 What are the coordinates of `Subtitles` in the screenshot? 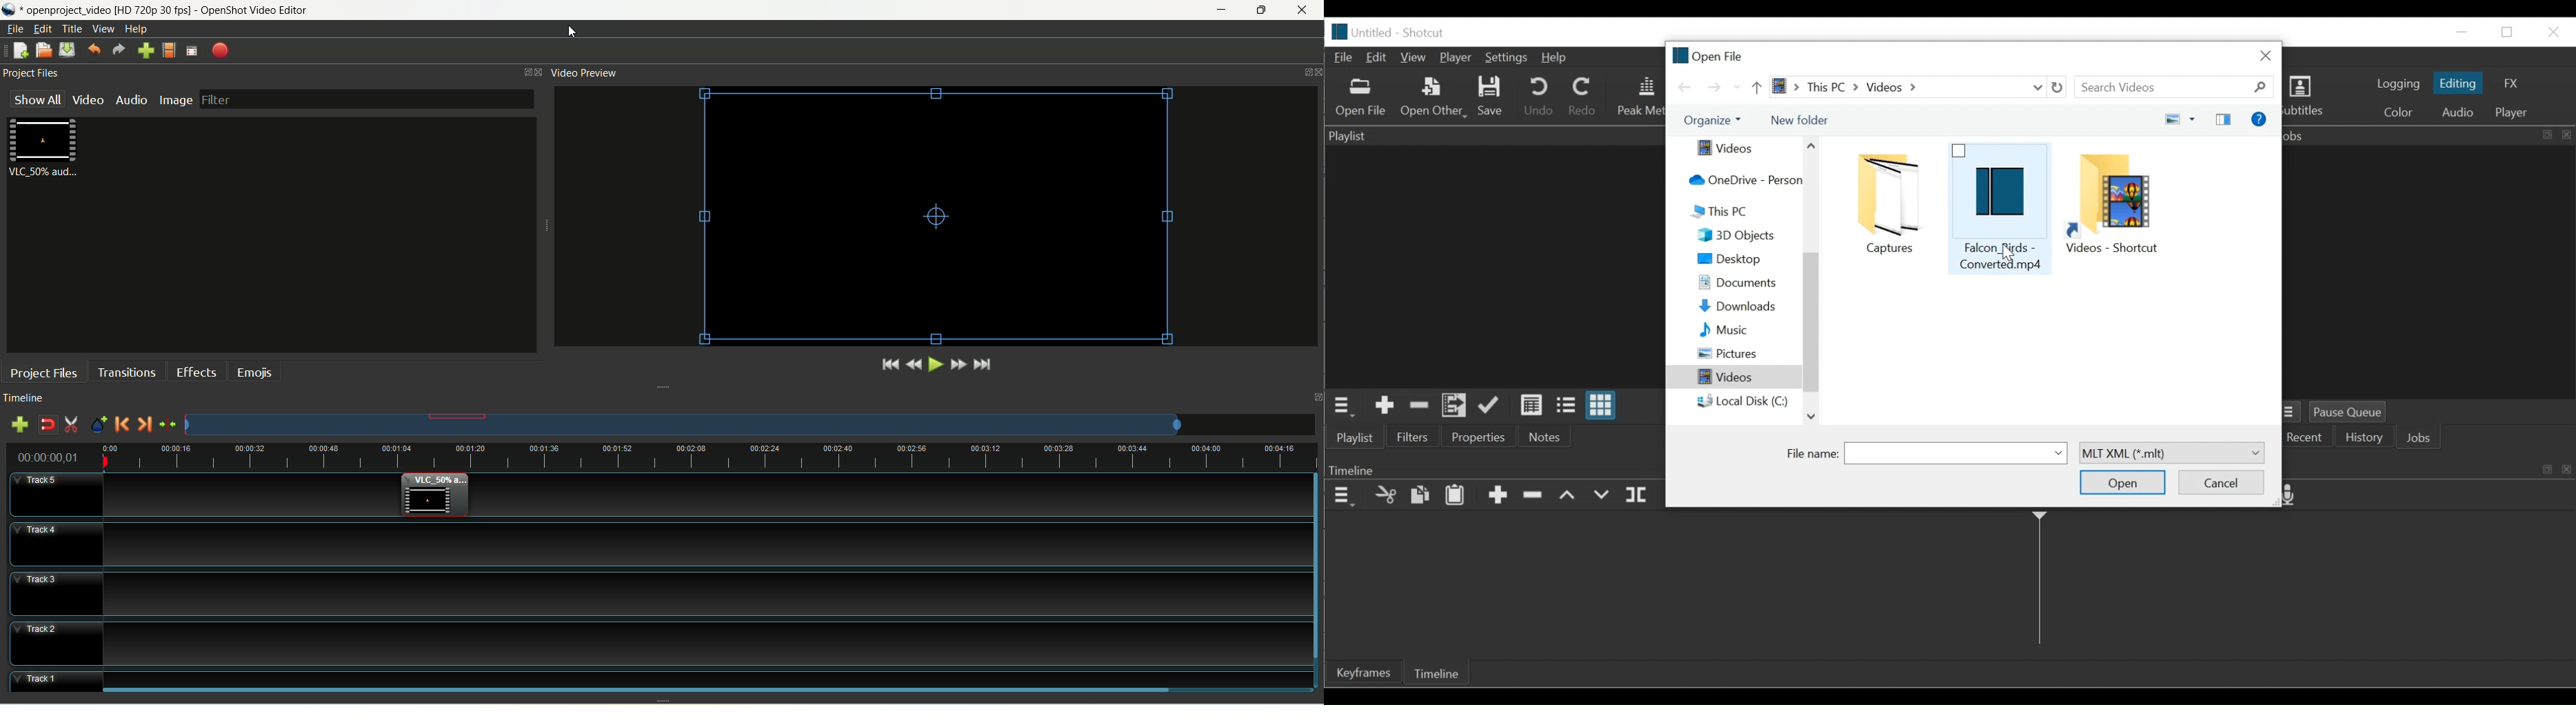 It's located at (2311, 98).